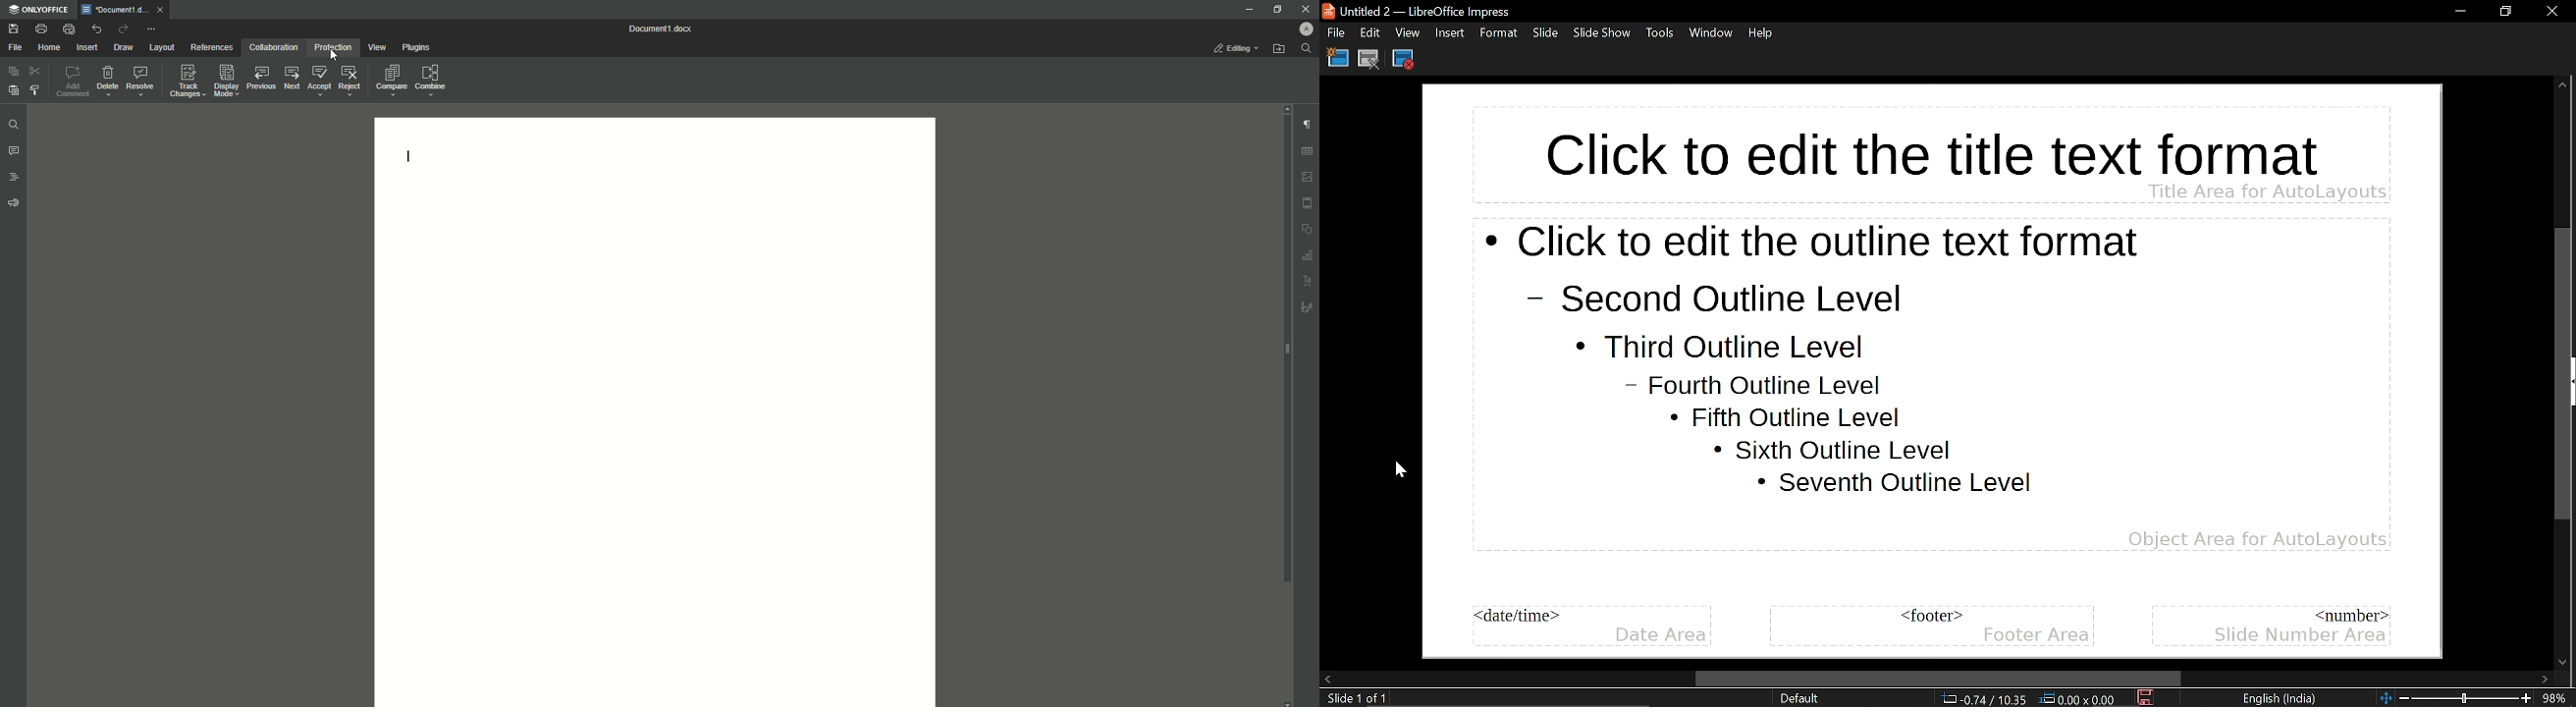 The height and width of the screenshot is (728, 2576). What do you see at coordinates (1308, 255) in the screenshot?
I see `Graph Settings` at bounding box center [1308, 255].